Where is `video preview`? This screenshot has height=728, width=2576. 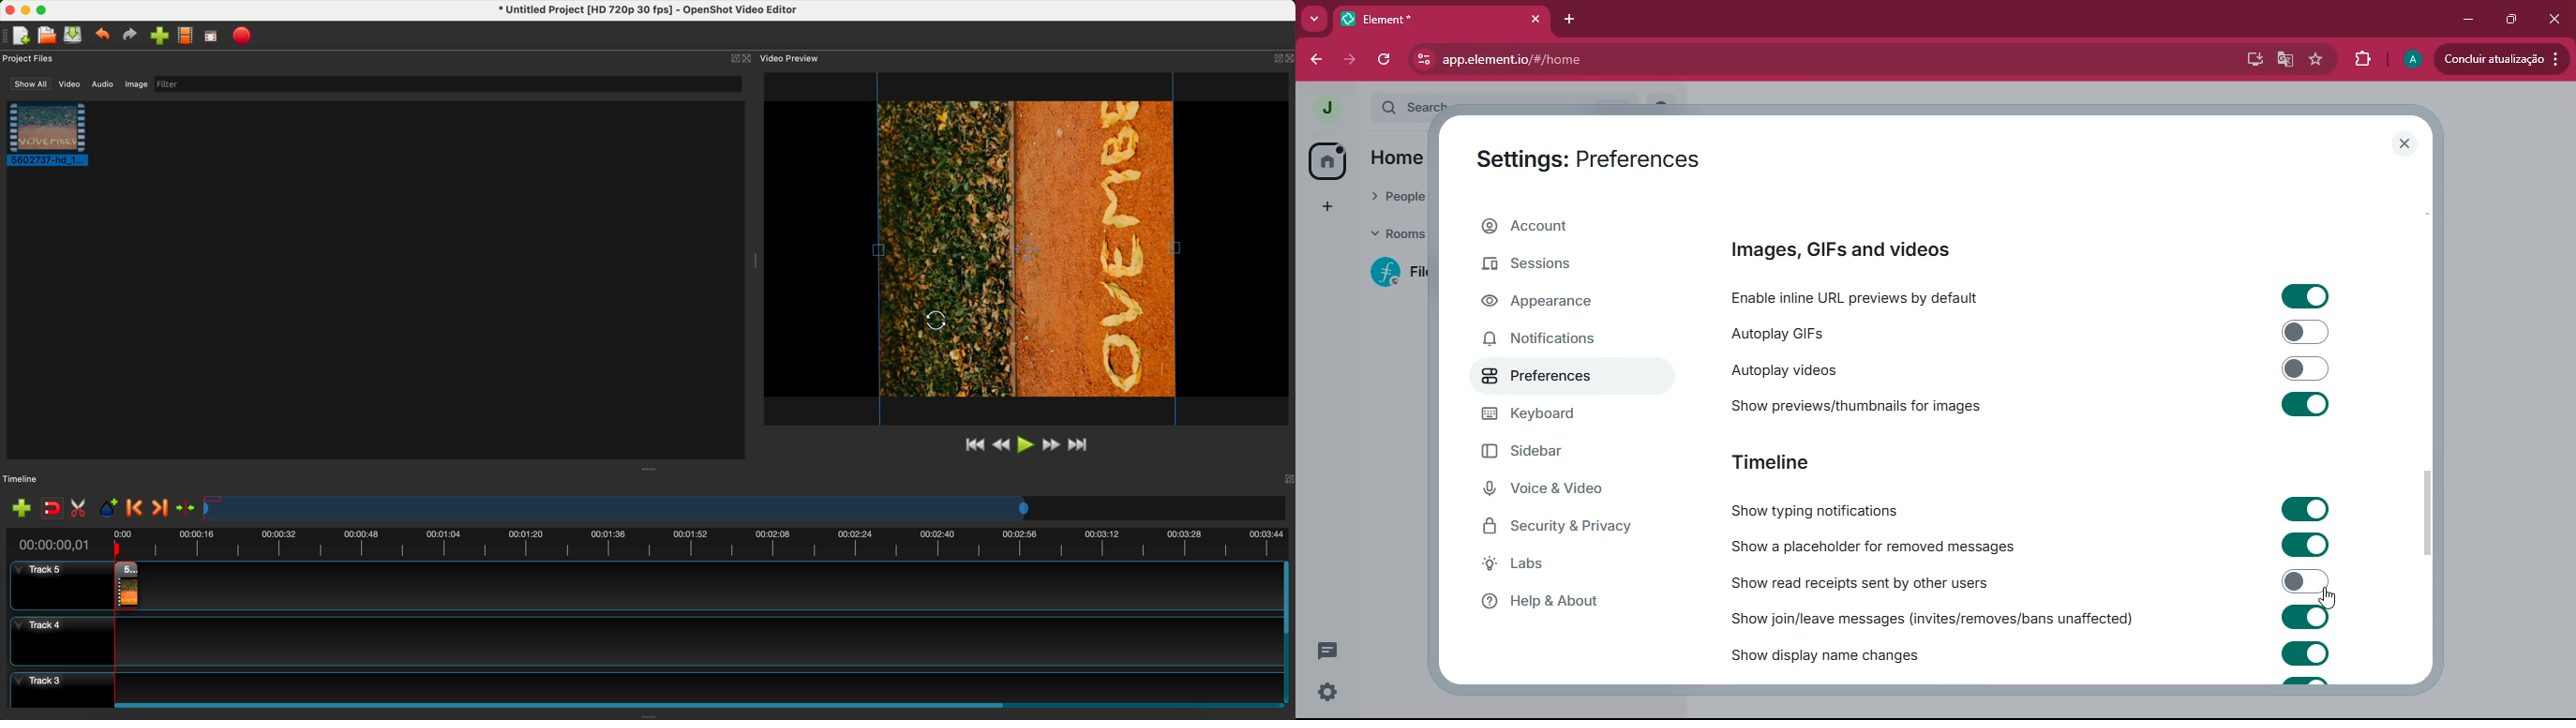 video preview is located at coordinates (791, 58).